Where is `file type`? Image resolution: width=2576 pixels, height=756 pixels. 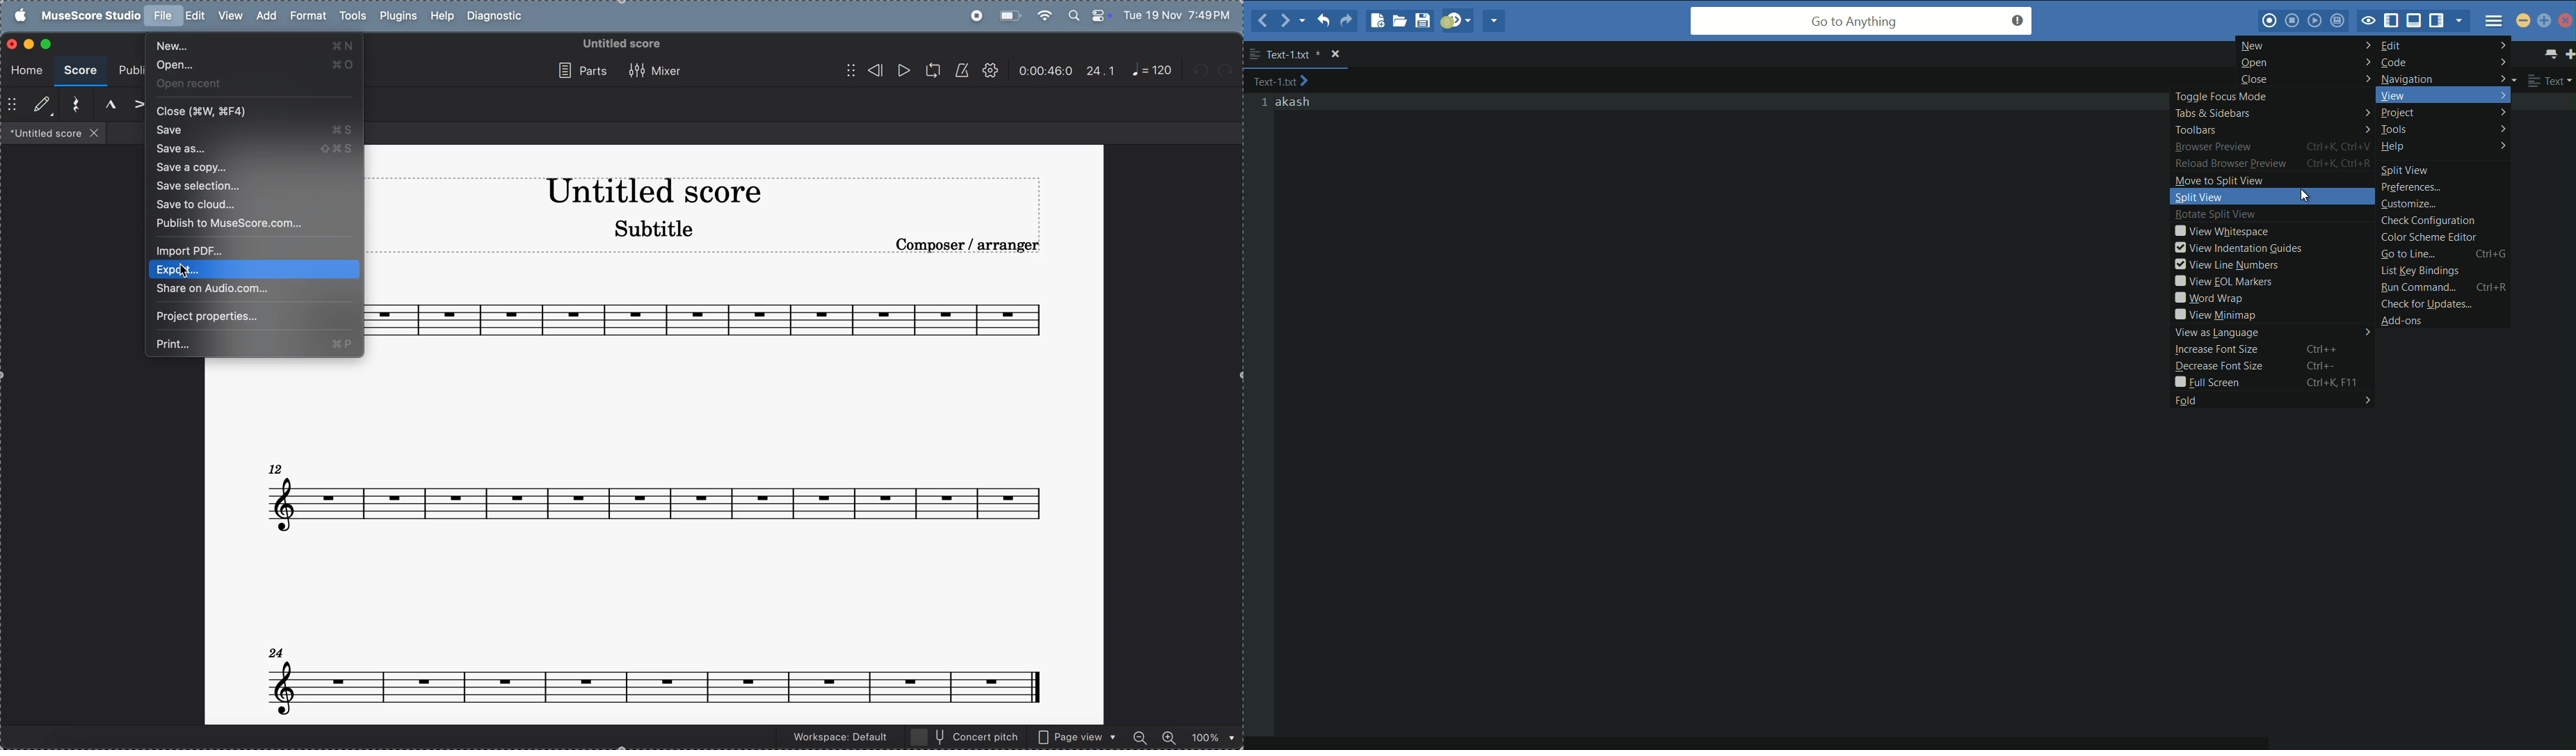 file type is located at coordinates (2552, 80).